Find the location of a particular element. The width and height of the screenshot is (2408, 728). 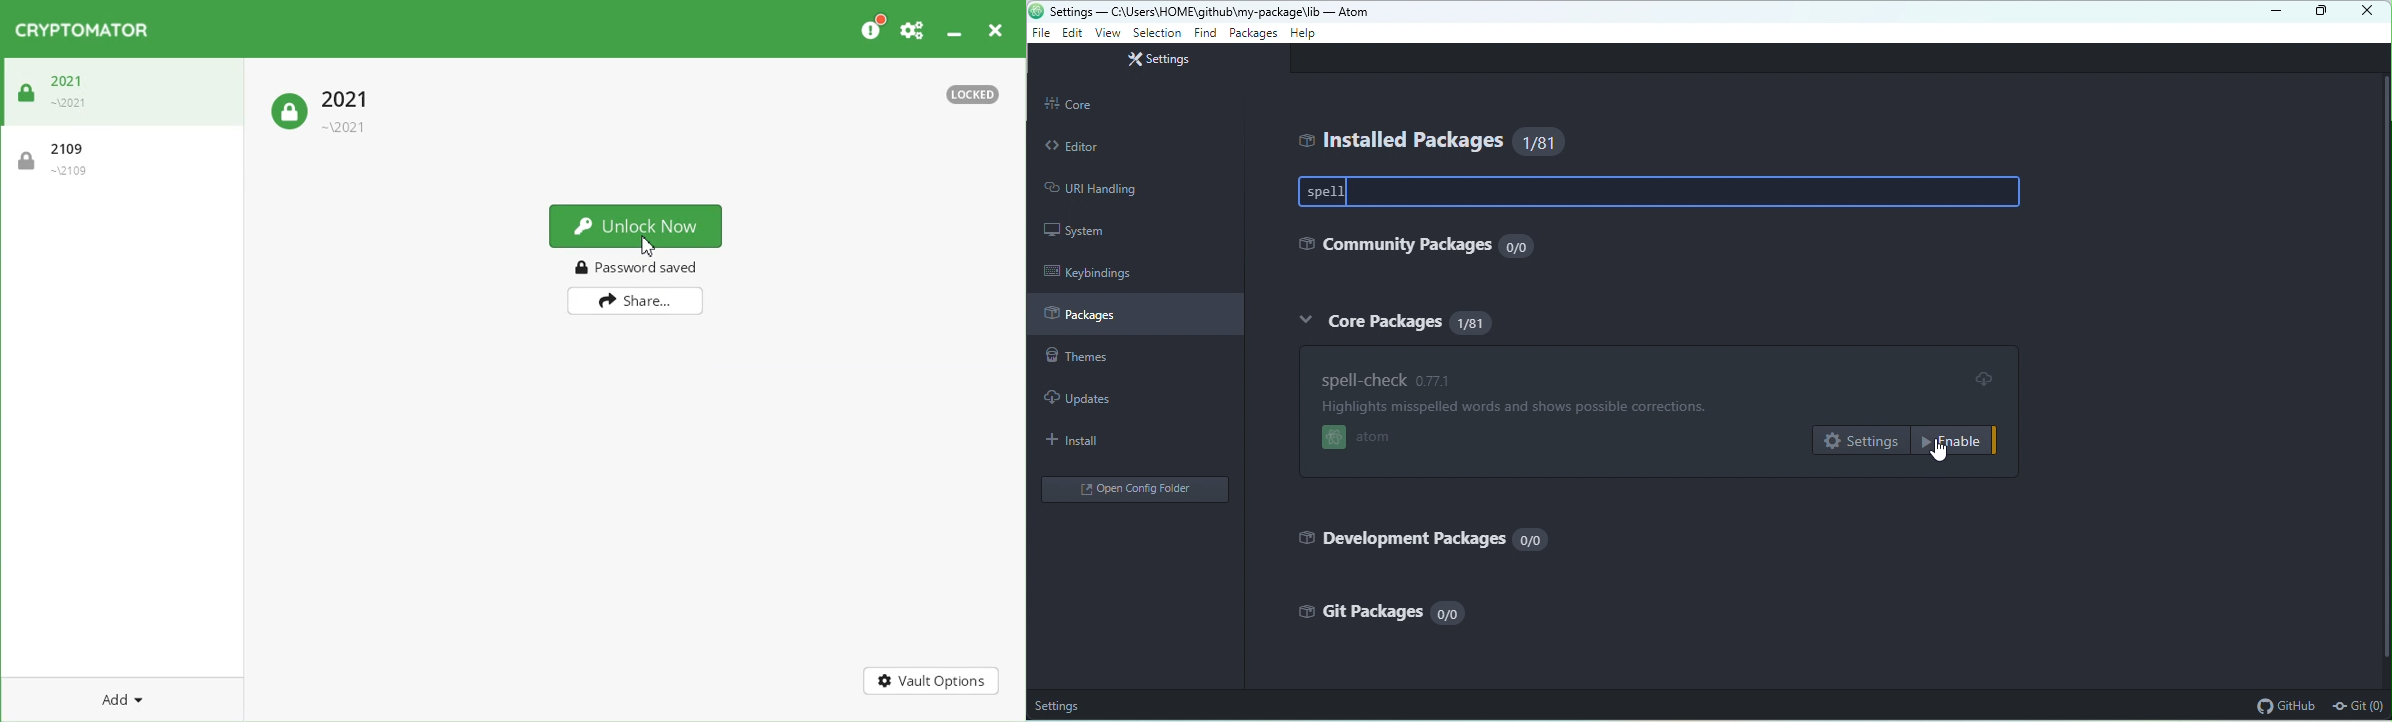

atom icon is located at coordinates (1036, 10).